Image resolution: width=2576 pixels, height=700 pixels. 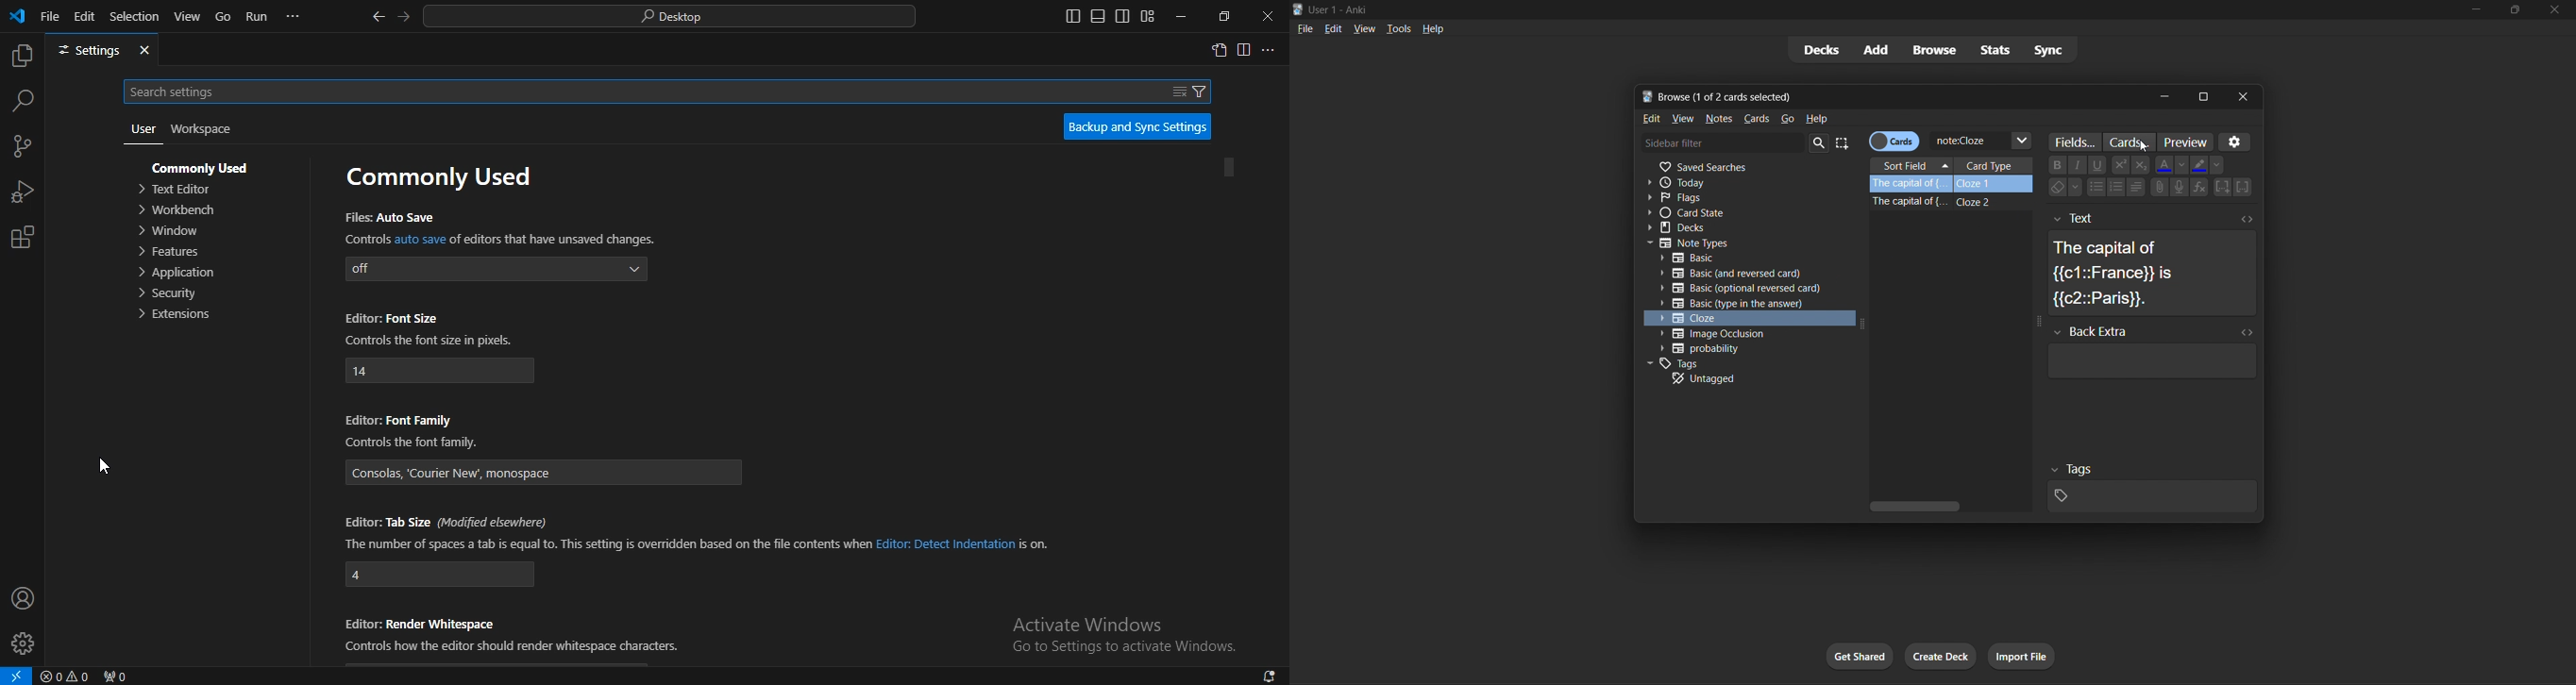 I want to click on search cards, so click(x=1982, y=141).